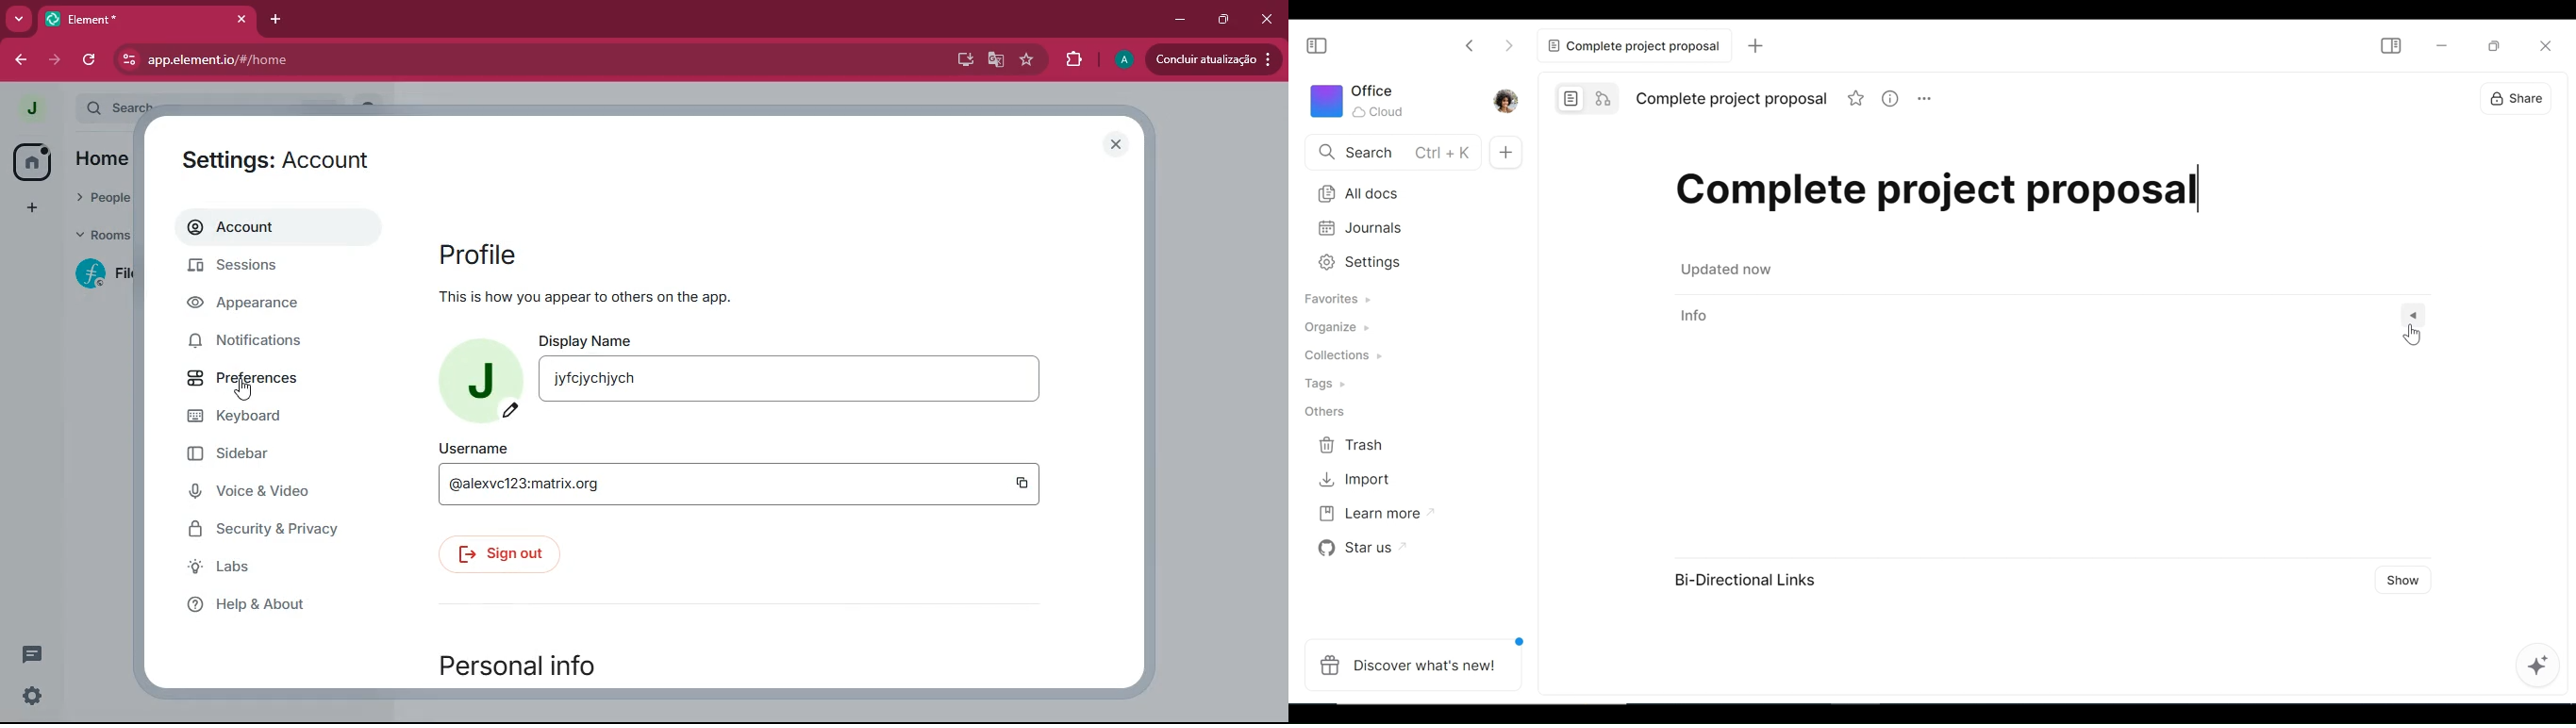 The width and height of the screenshot is (2576, 728). I want to click on element, so click(148, 19).